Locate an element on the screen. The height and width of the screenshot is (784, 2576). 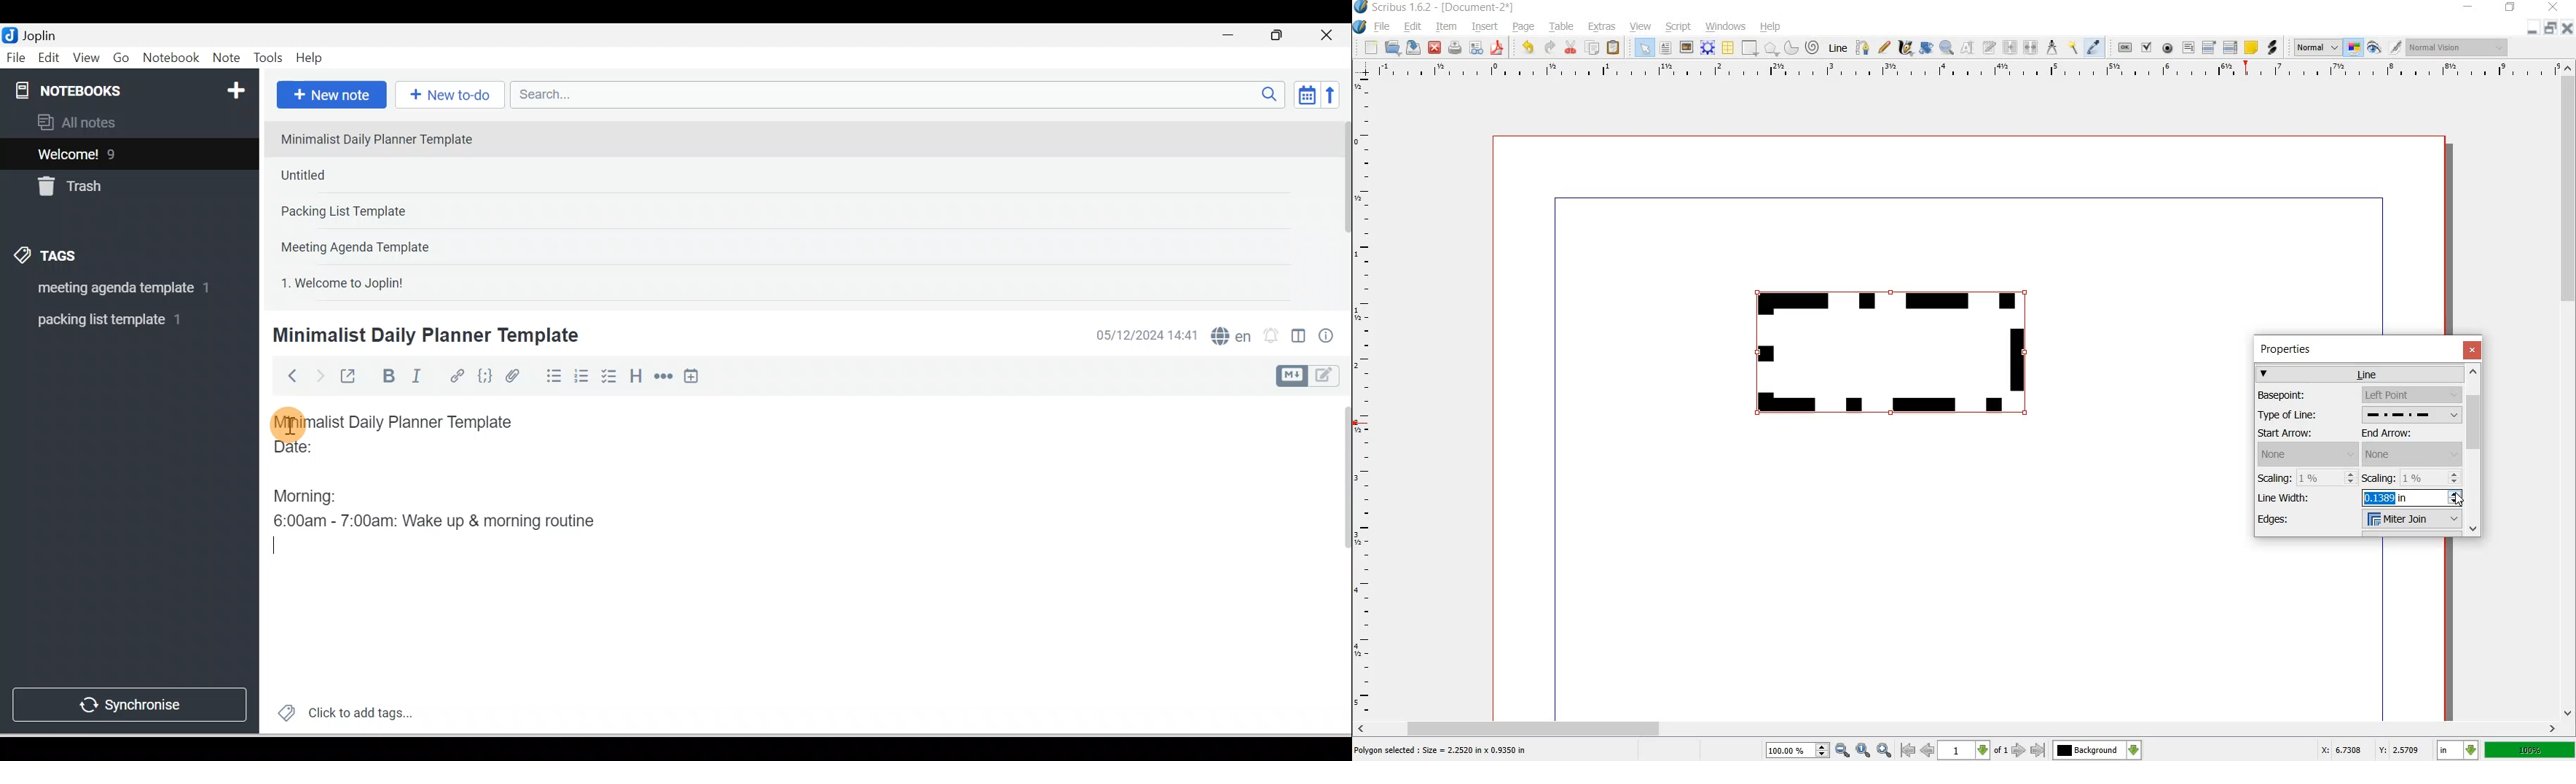
select the current layer is located at coordinates (2097, 750).